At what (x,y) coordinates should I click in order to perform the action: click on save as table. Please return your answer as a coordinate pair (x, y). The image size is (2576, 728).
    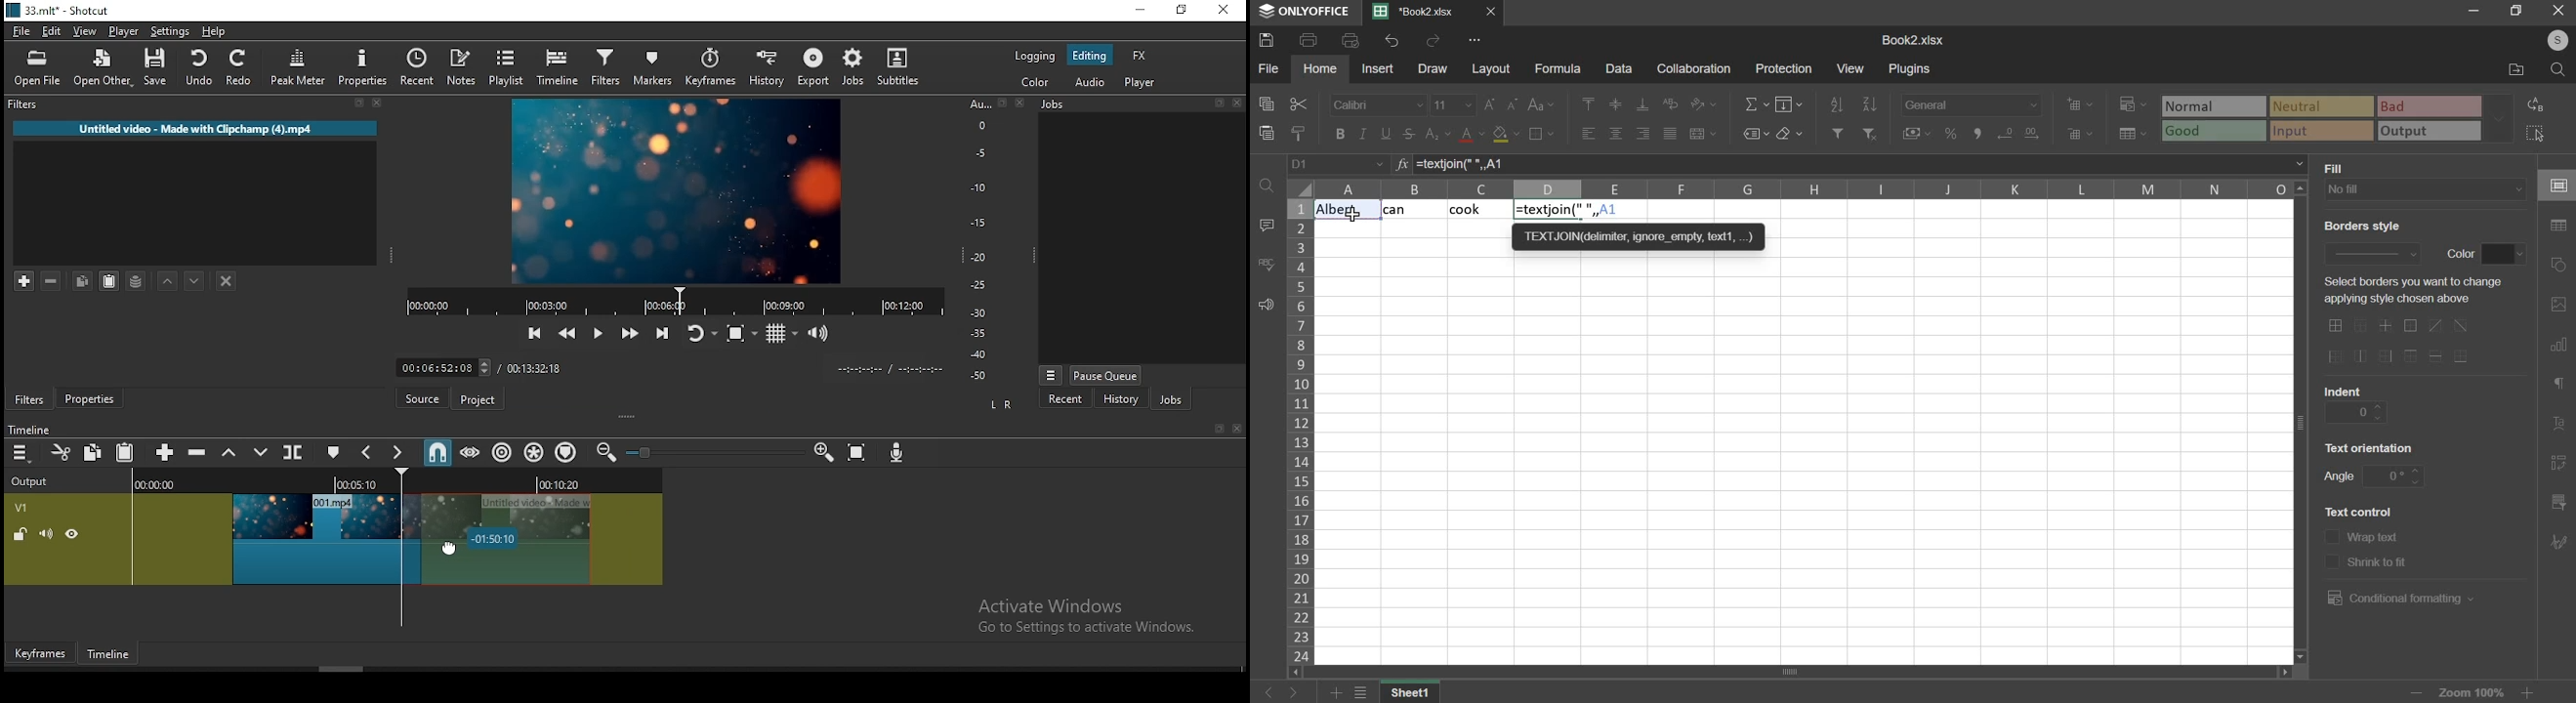
    Looking at the image, I should click on (2134, 134).